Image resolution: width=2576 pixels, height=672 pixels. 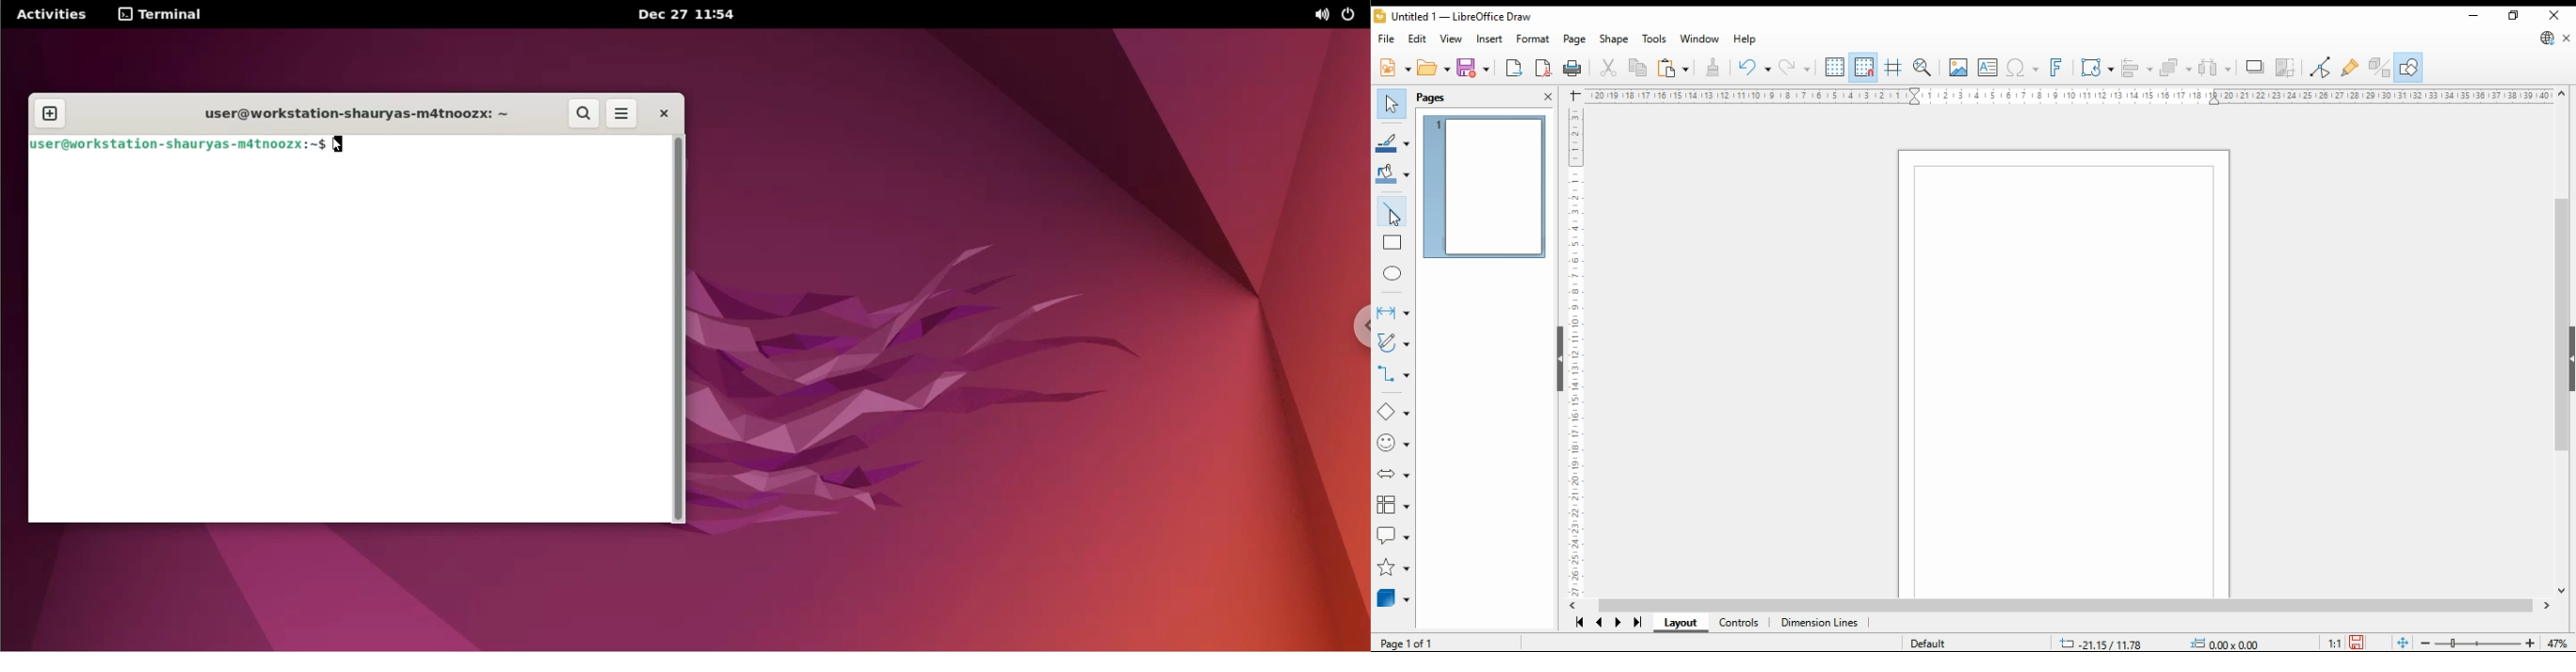 What do you see at coordinates (1402, 220) in the screenshot?
I see `mouse pointer` at bounding box center [1402, 220].